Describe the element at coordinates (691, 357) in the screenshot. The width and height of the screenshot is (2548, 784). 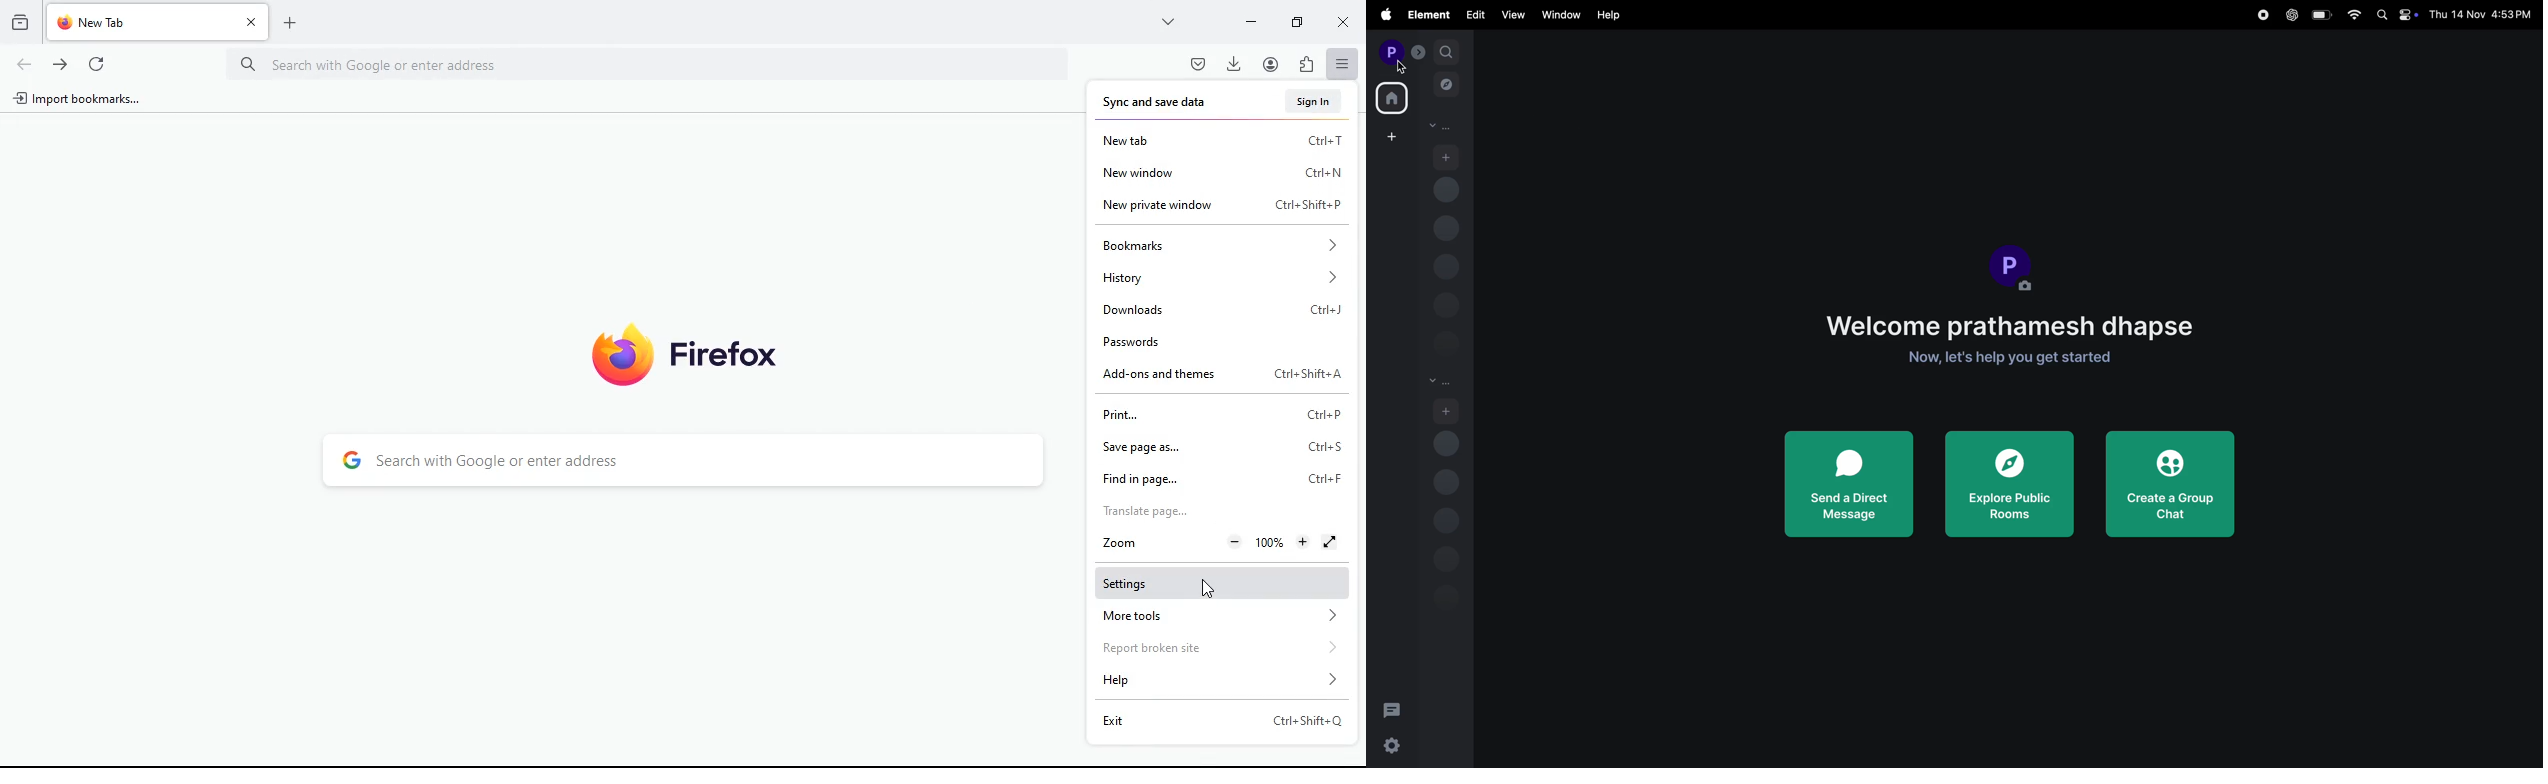
I see `firefox` at that location.